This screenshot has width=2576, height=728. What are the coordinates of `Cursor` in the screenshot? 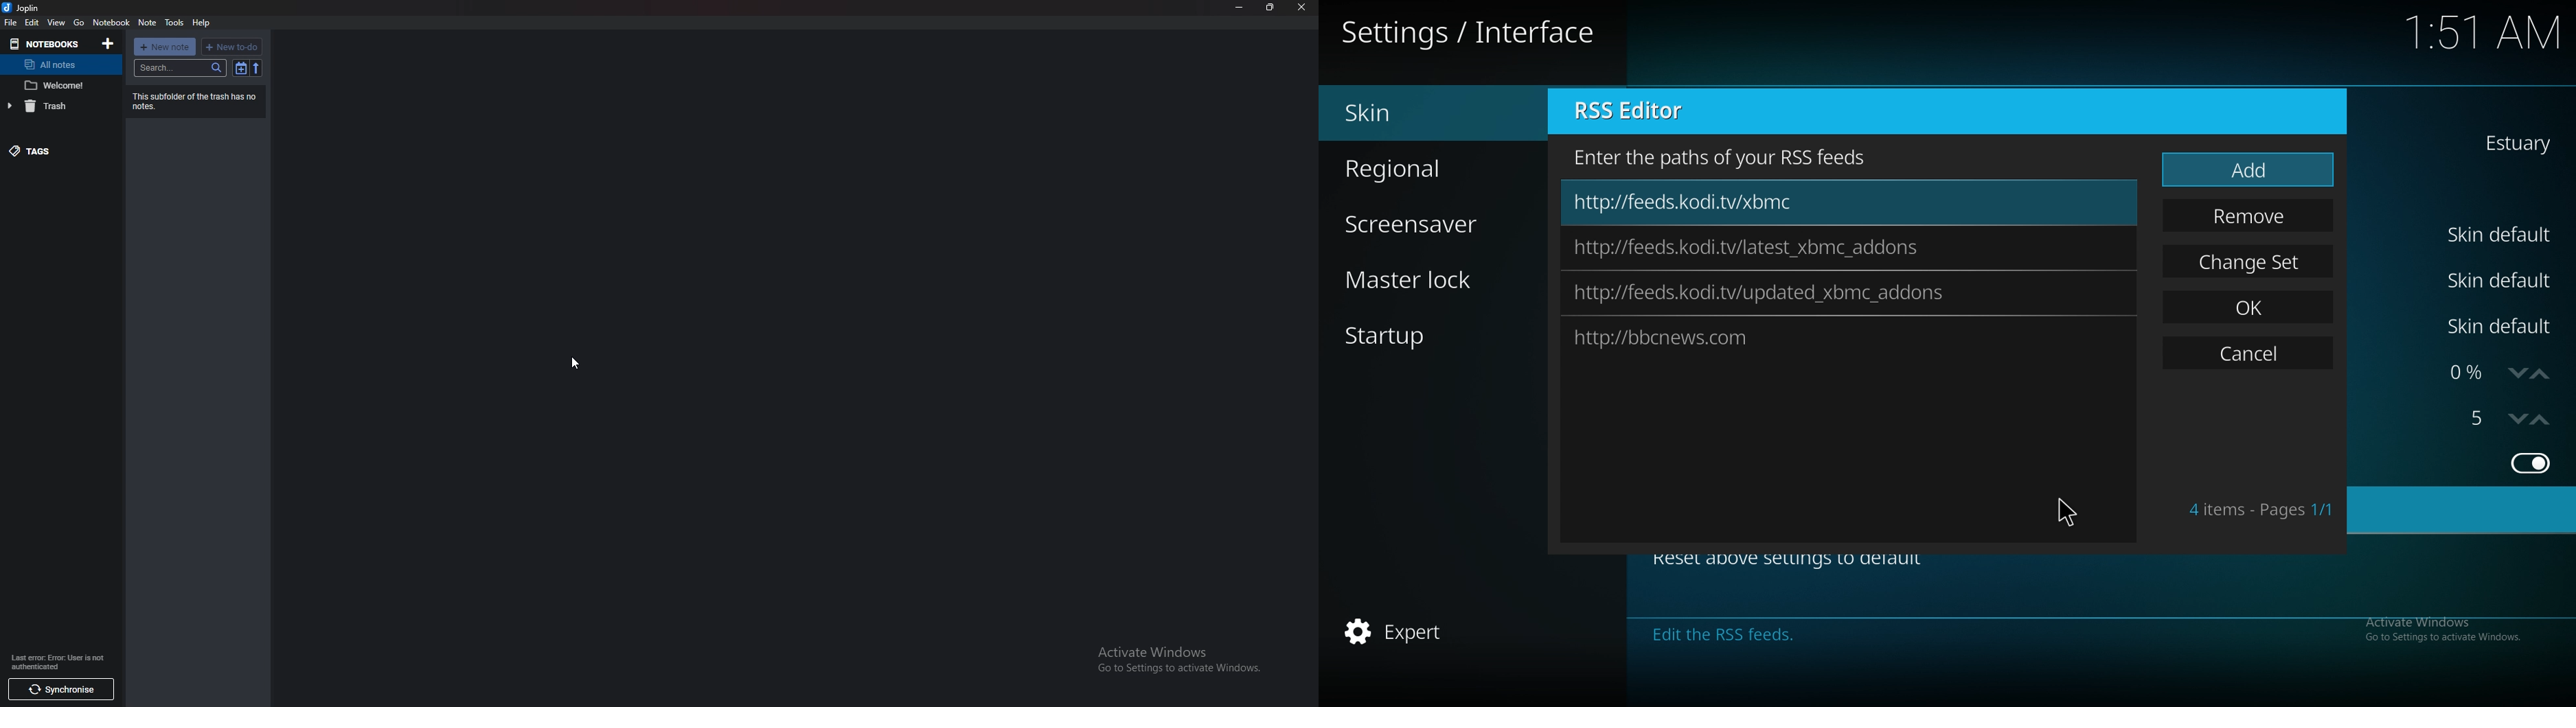 It's located at (2070, 512).